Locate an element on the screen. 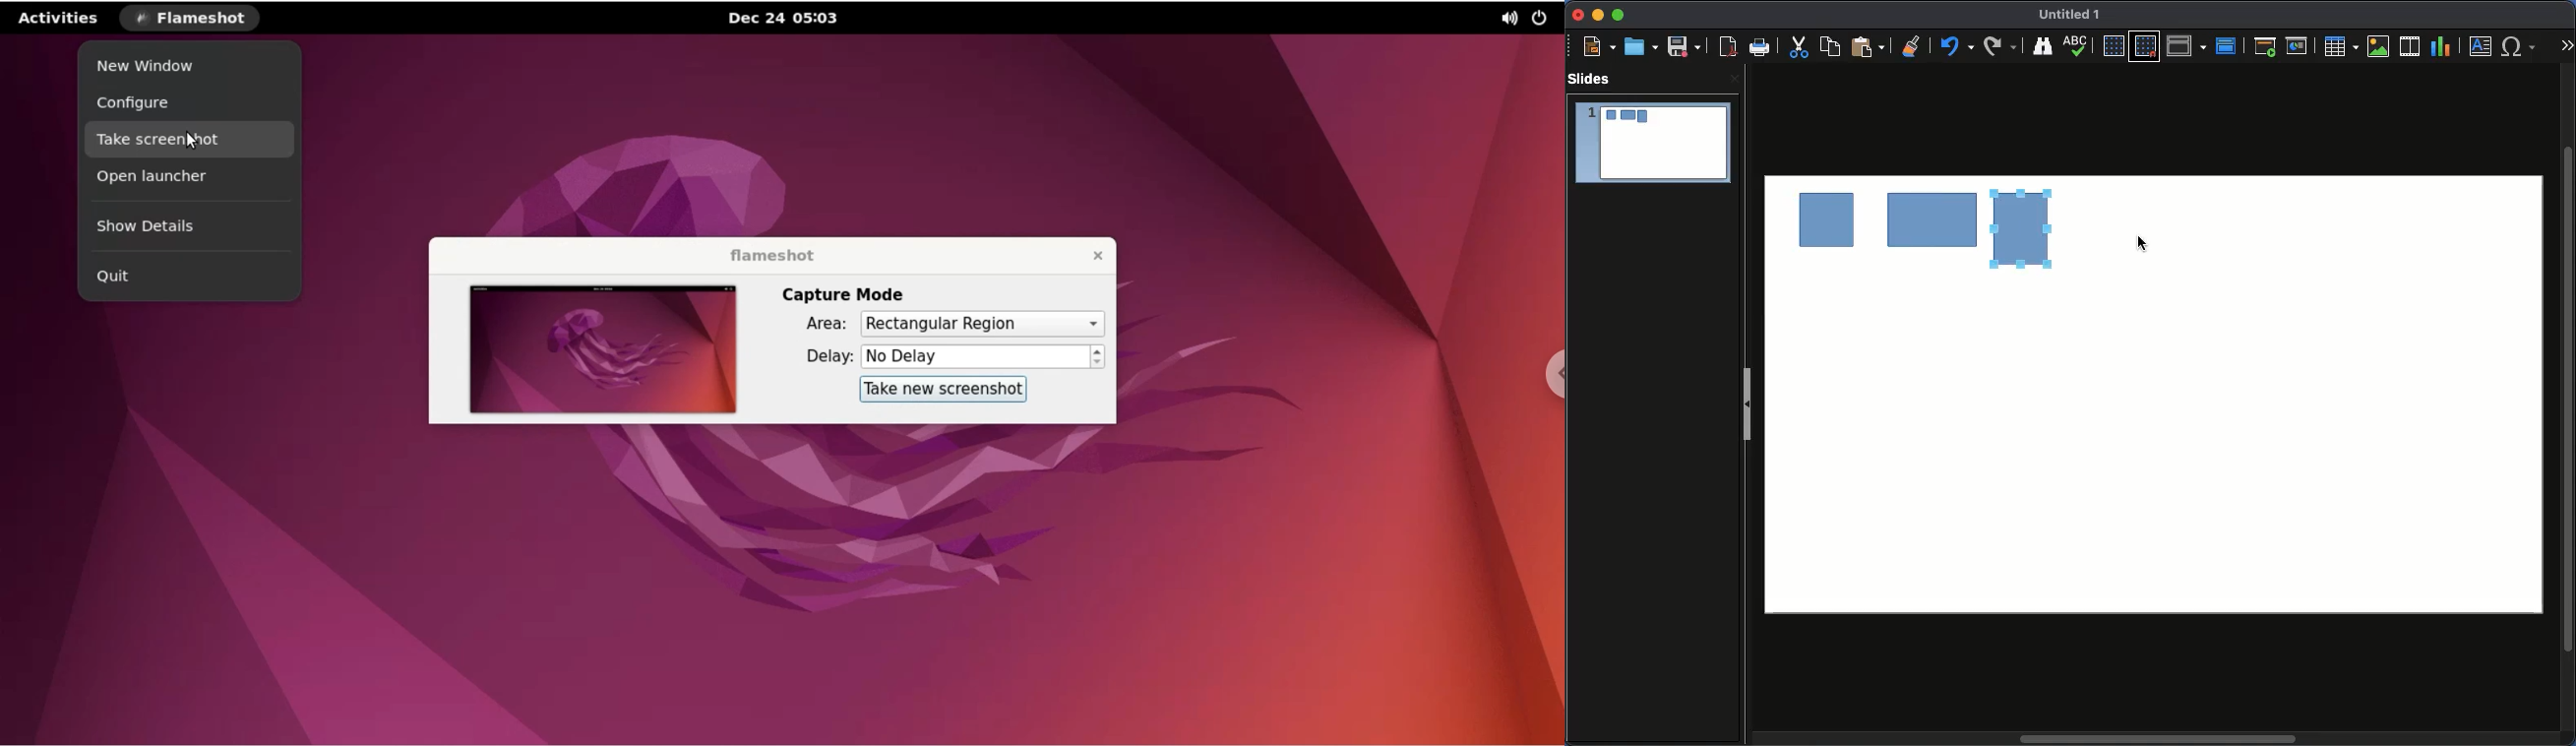 This screenshot has height=756, width=2576. Slide is located at coordinates (1652, 143).